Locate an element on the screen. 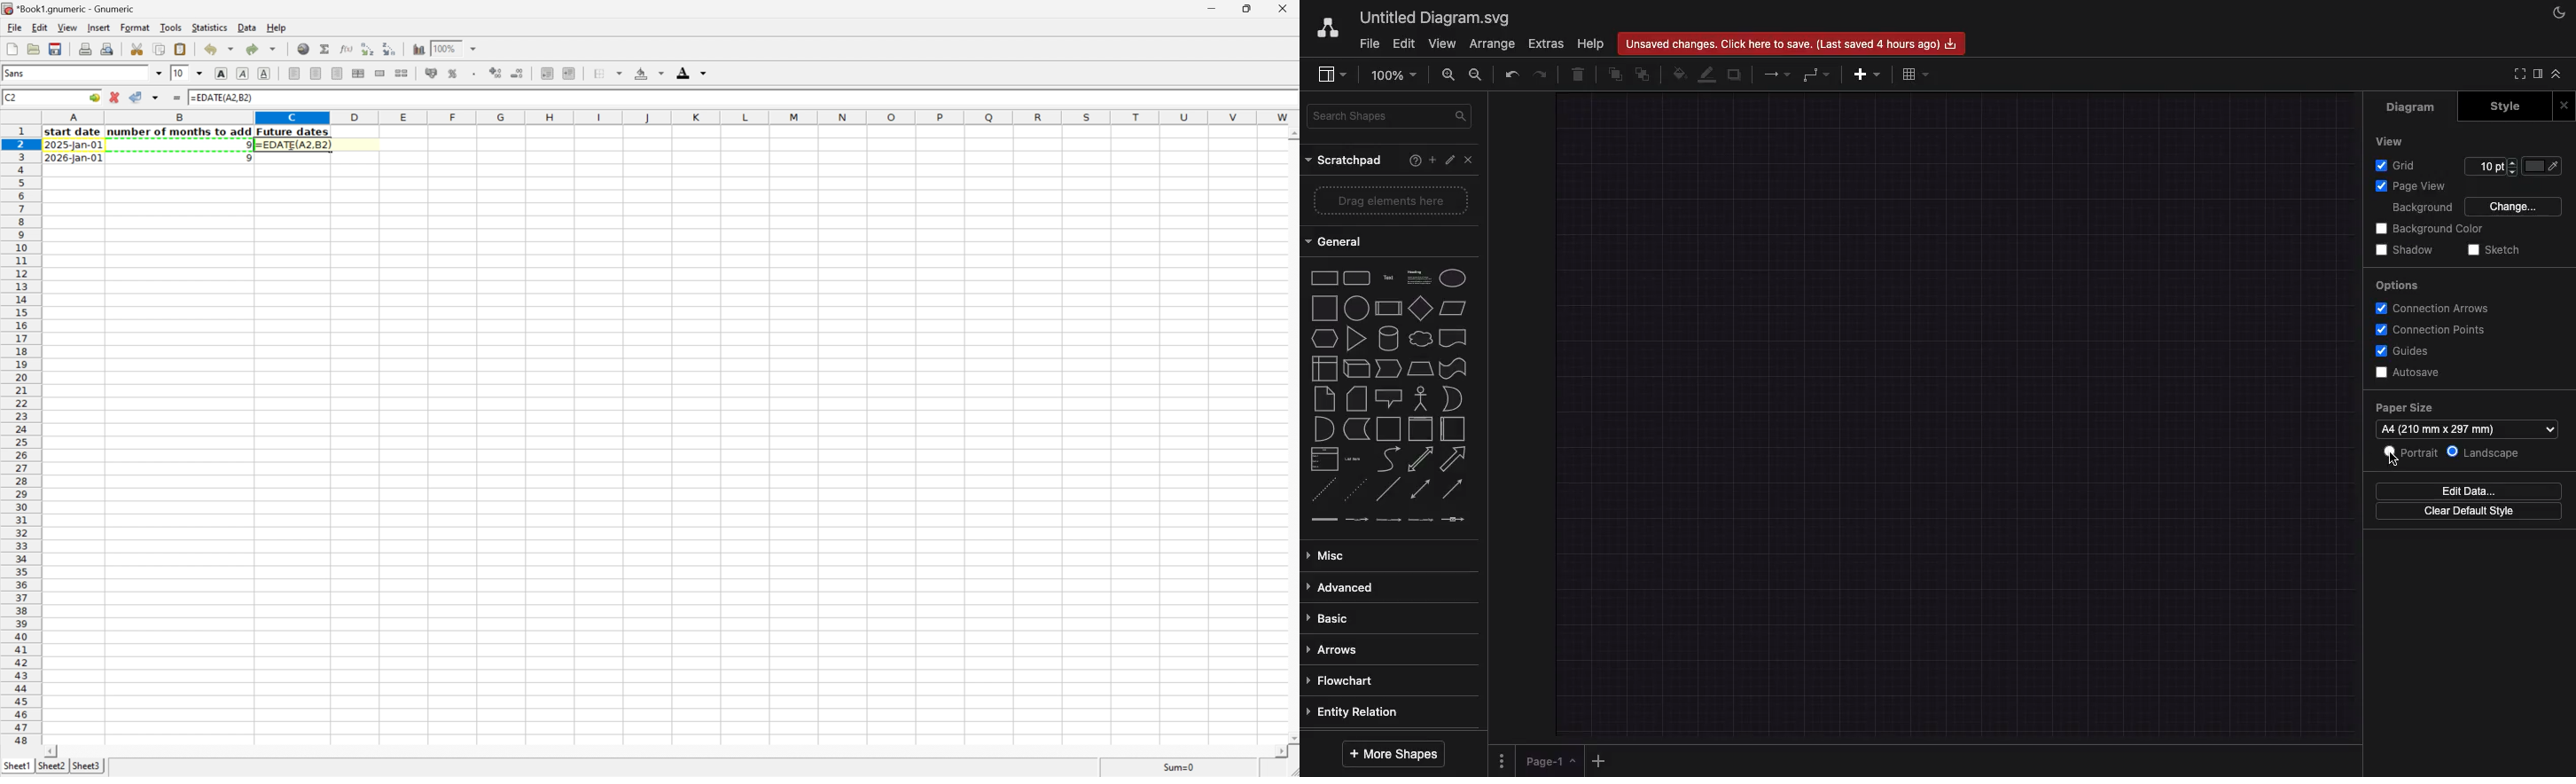 This screenshot has width=2576, height=784. Split the ranges of merged cells is located at coordinates (401, 72).